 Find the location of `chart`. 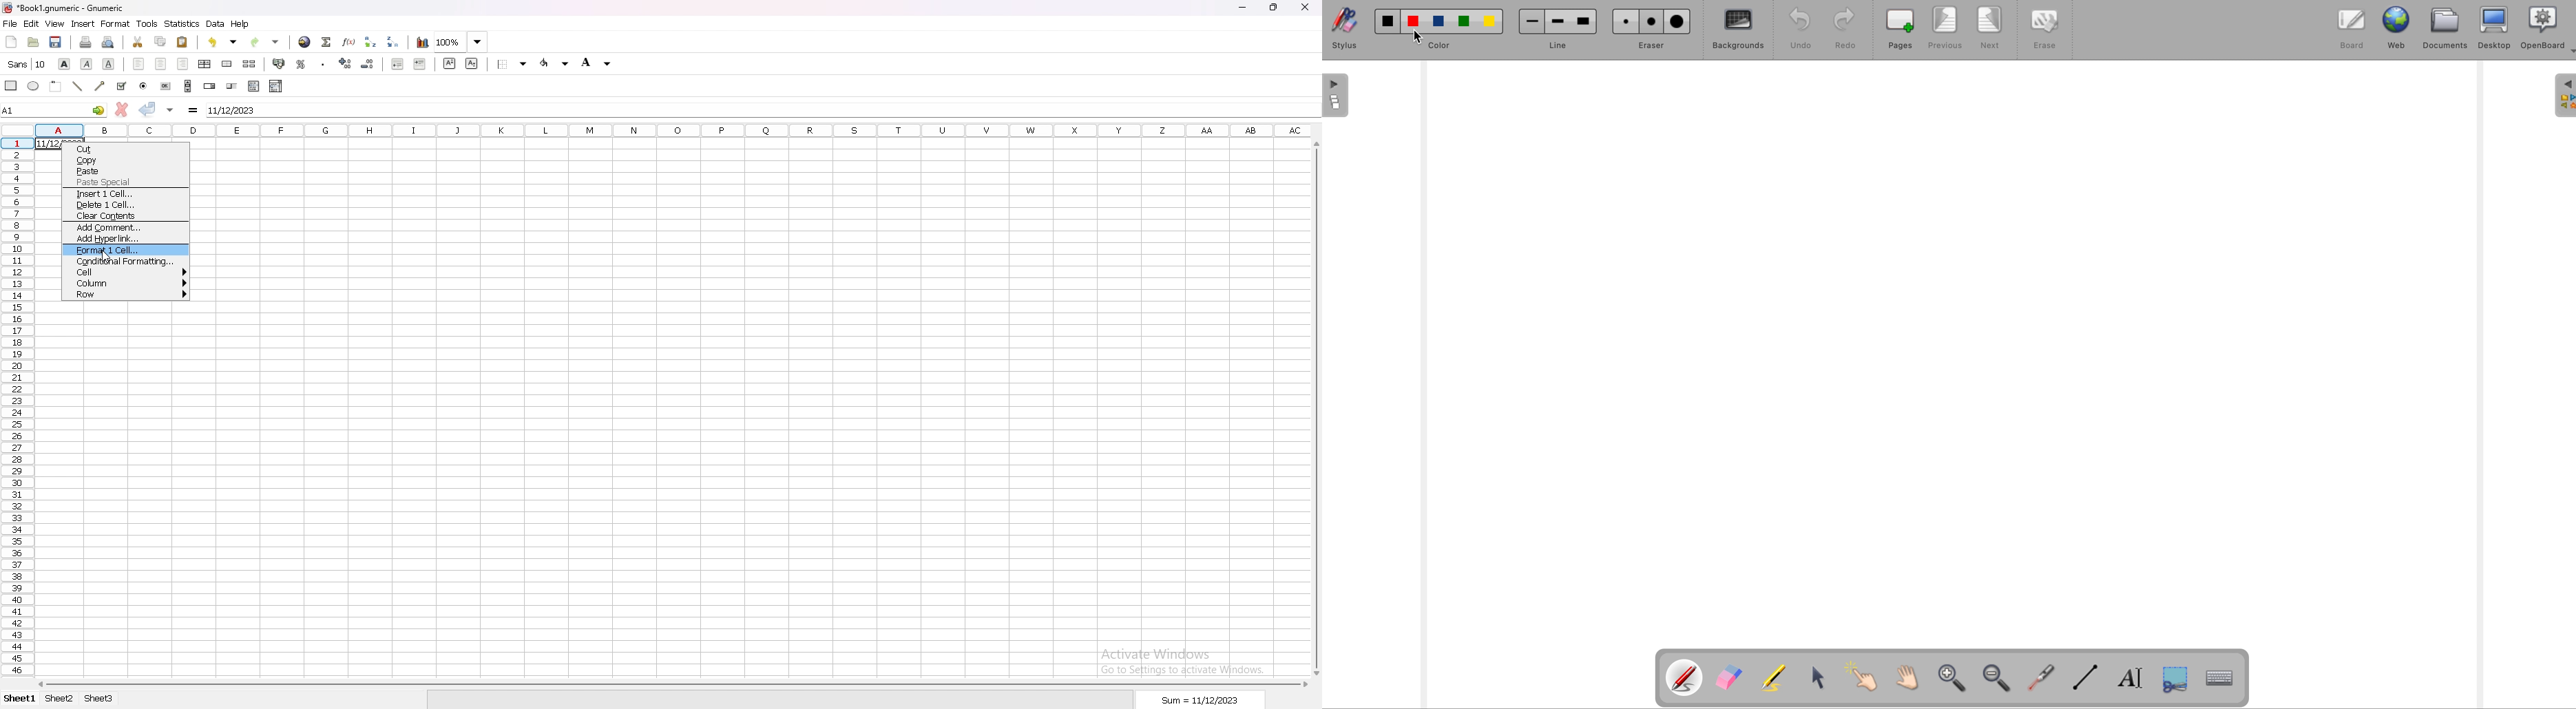

chart is located at coordinates (423, 43).